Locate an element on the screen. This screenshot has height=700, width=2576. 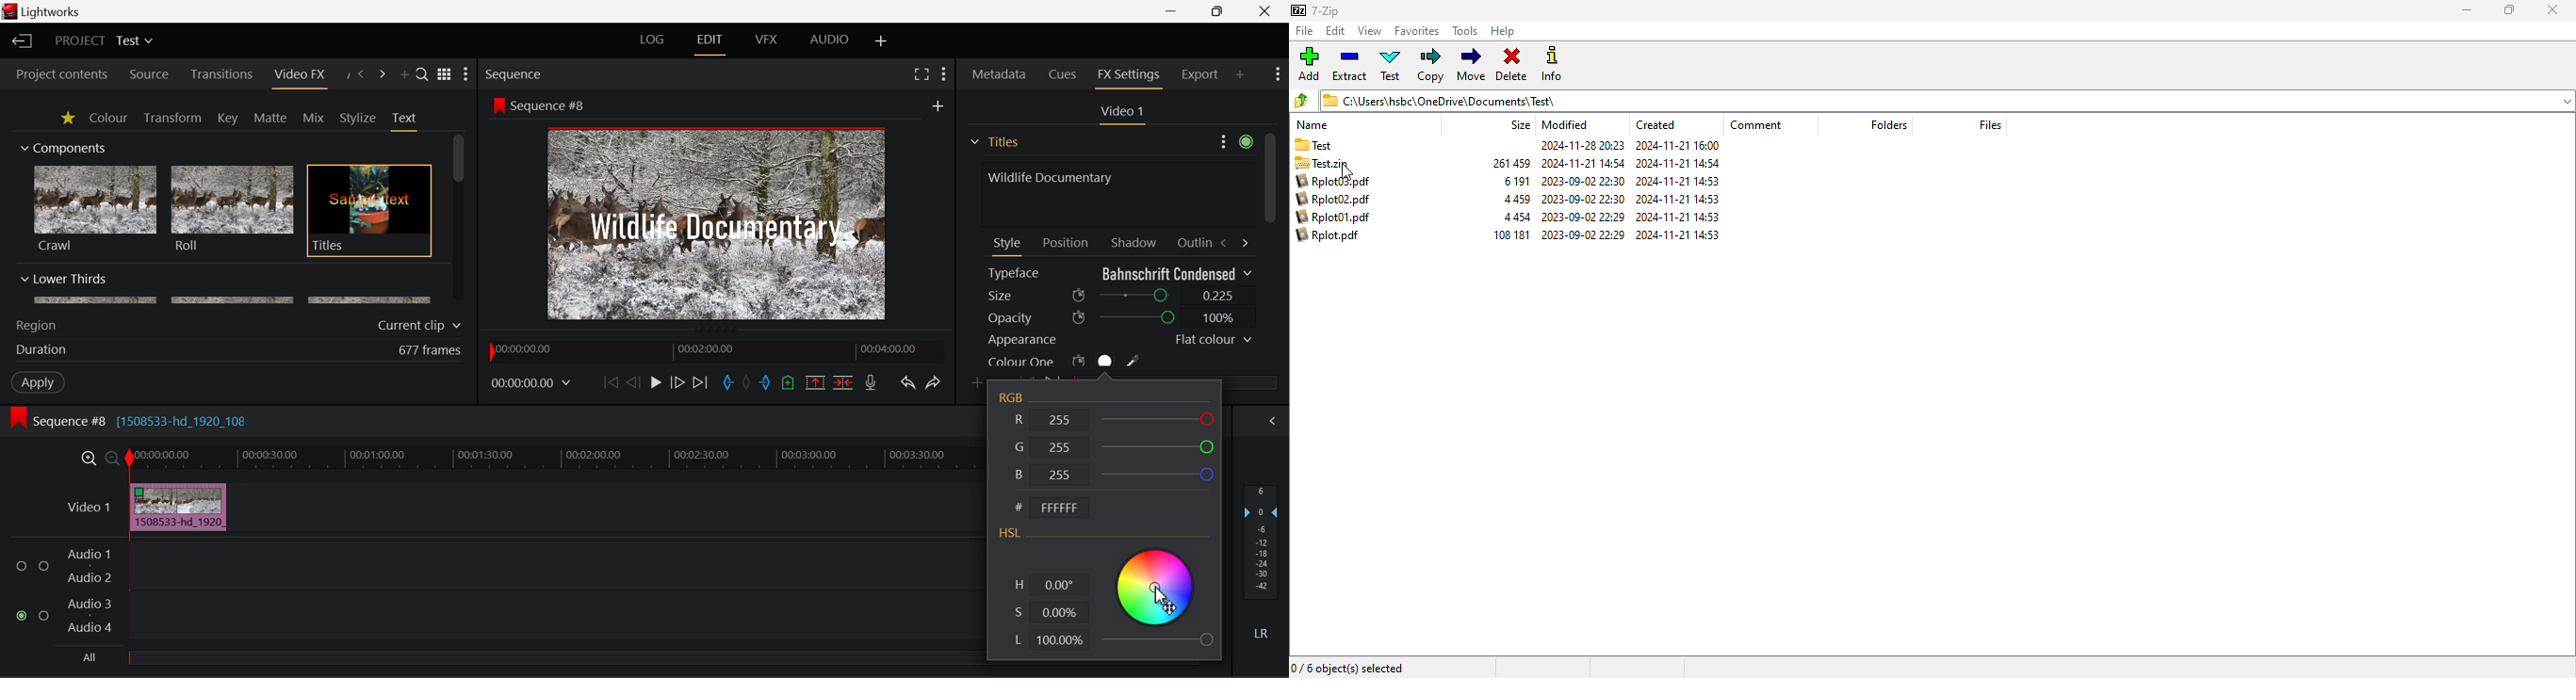
Rplot.pdf 108181 2023-09-02 22:29 2024-11-21 14:53 is located at coordinates (1338, 237).